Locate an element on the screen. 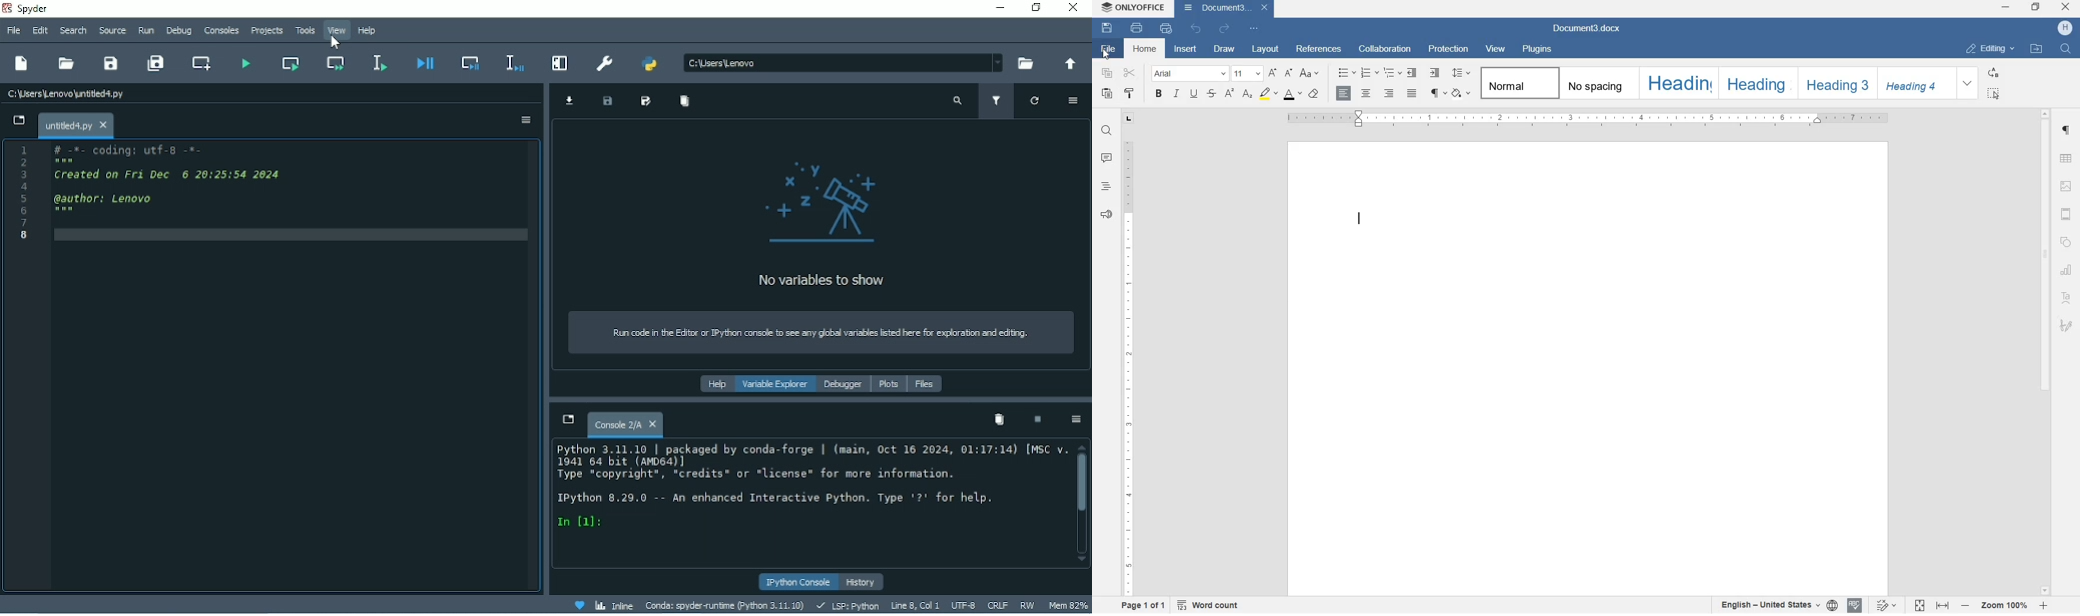  Console is located at coordinates (814, 486).